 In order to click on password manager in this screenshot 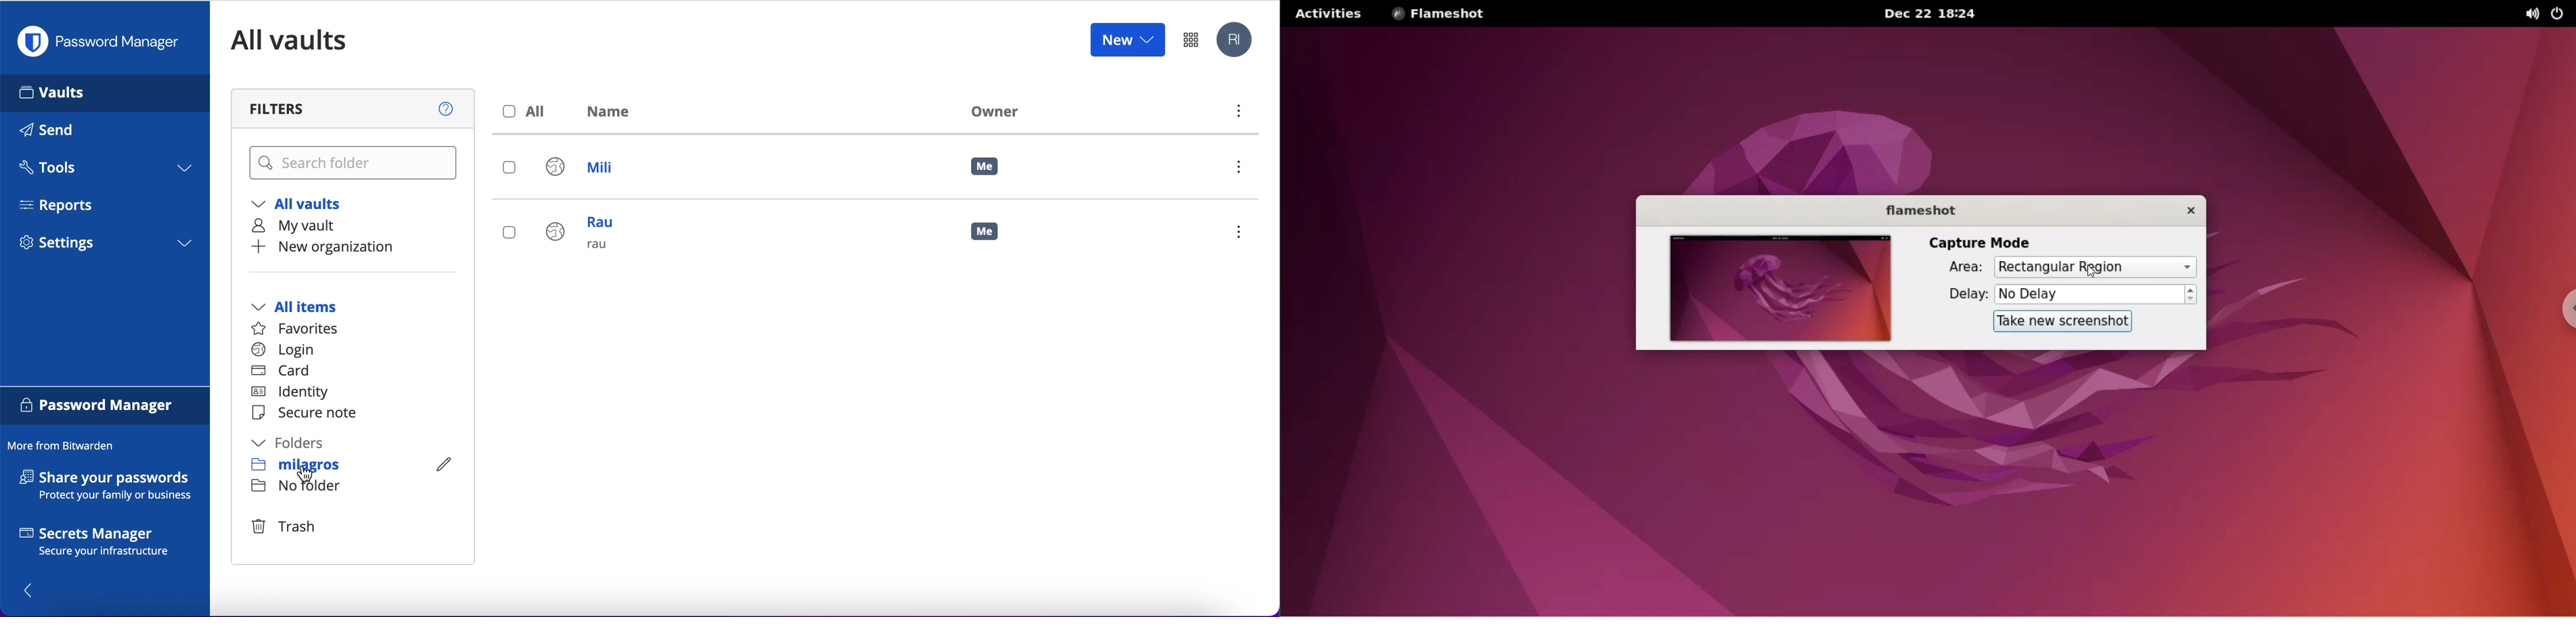, I will do `click(106, 407)`.